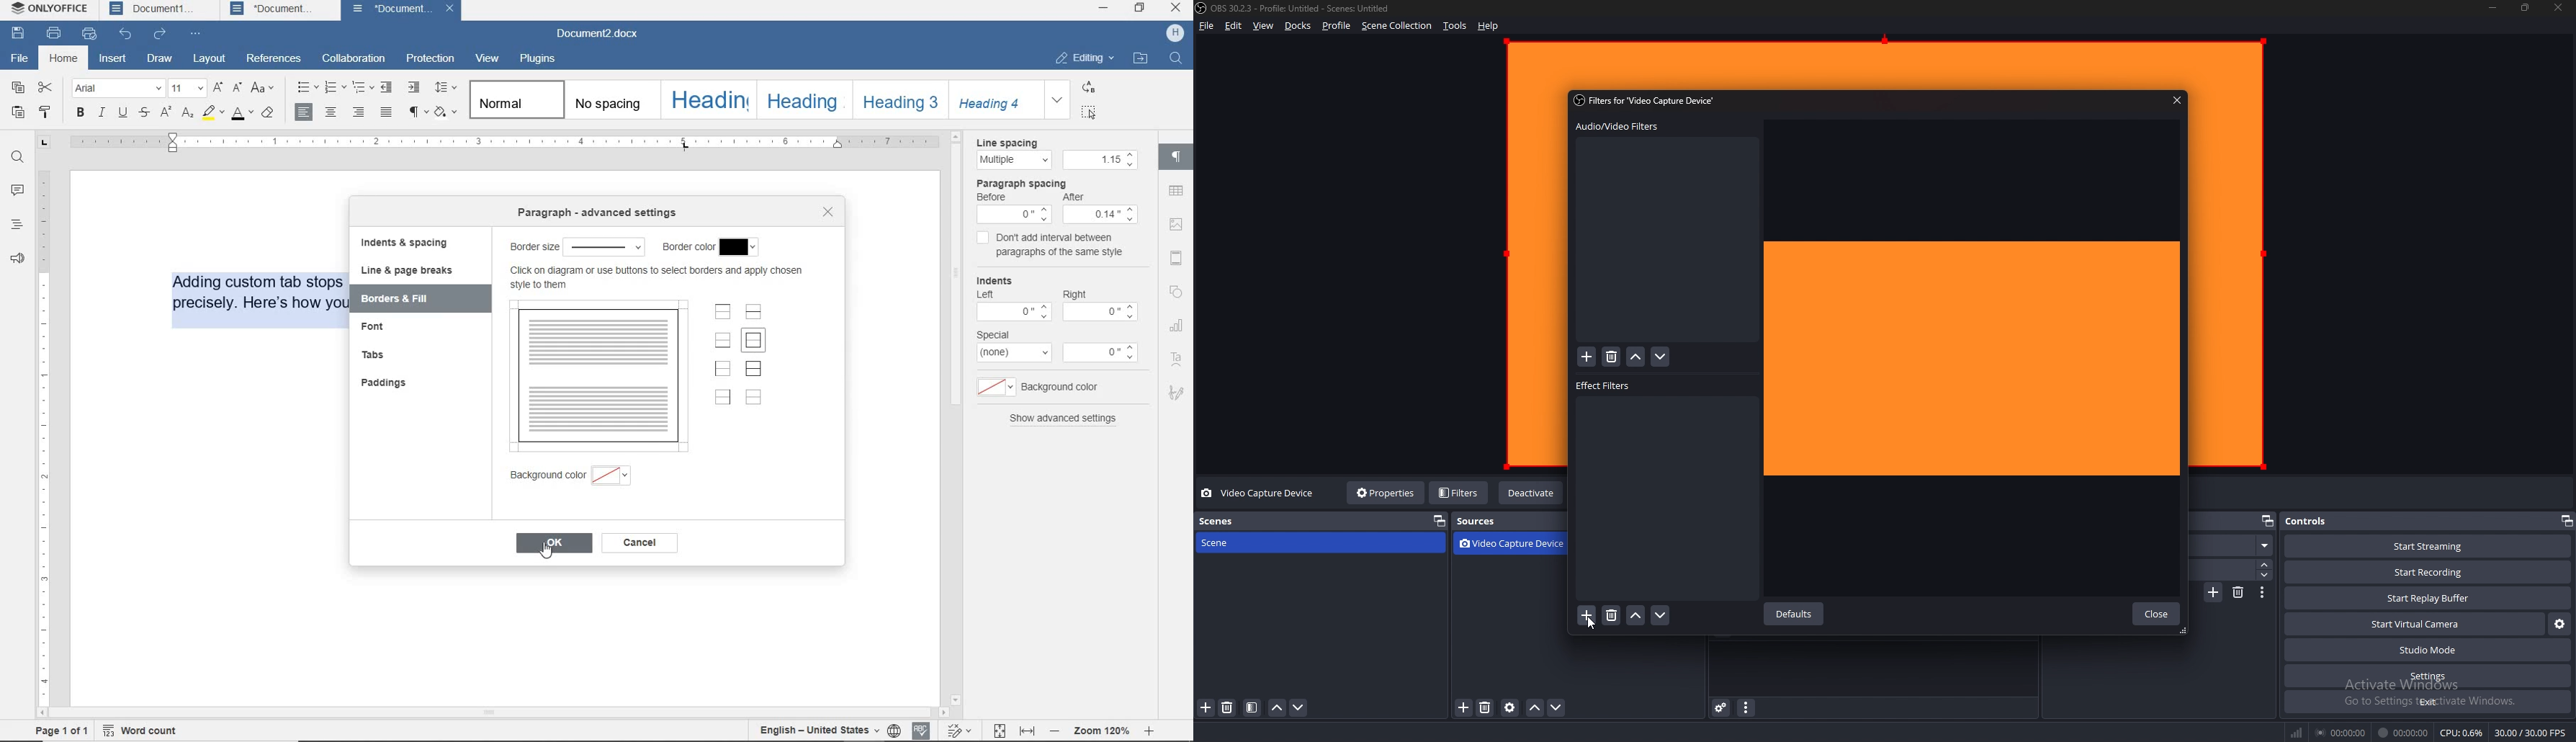 Image resolution: width=2576 pixels, height=756 pixels. I want to click on move filter down, so click(1660, 616).